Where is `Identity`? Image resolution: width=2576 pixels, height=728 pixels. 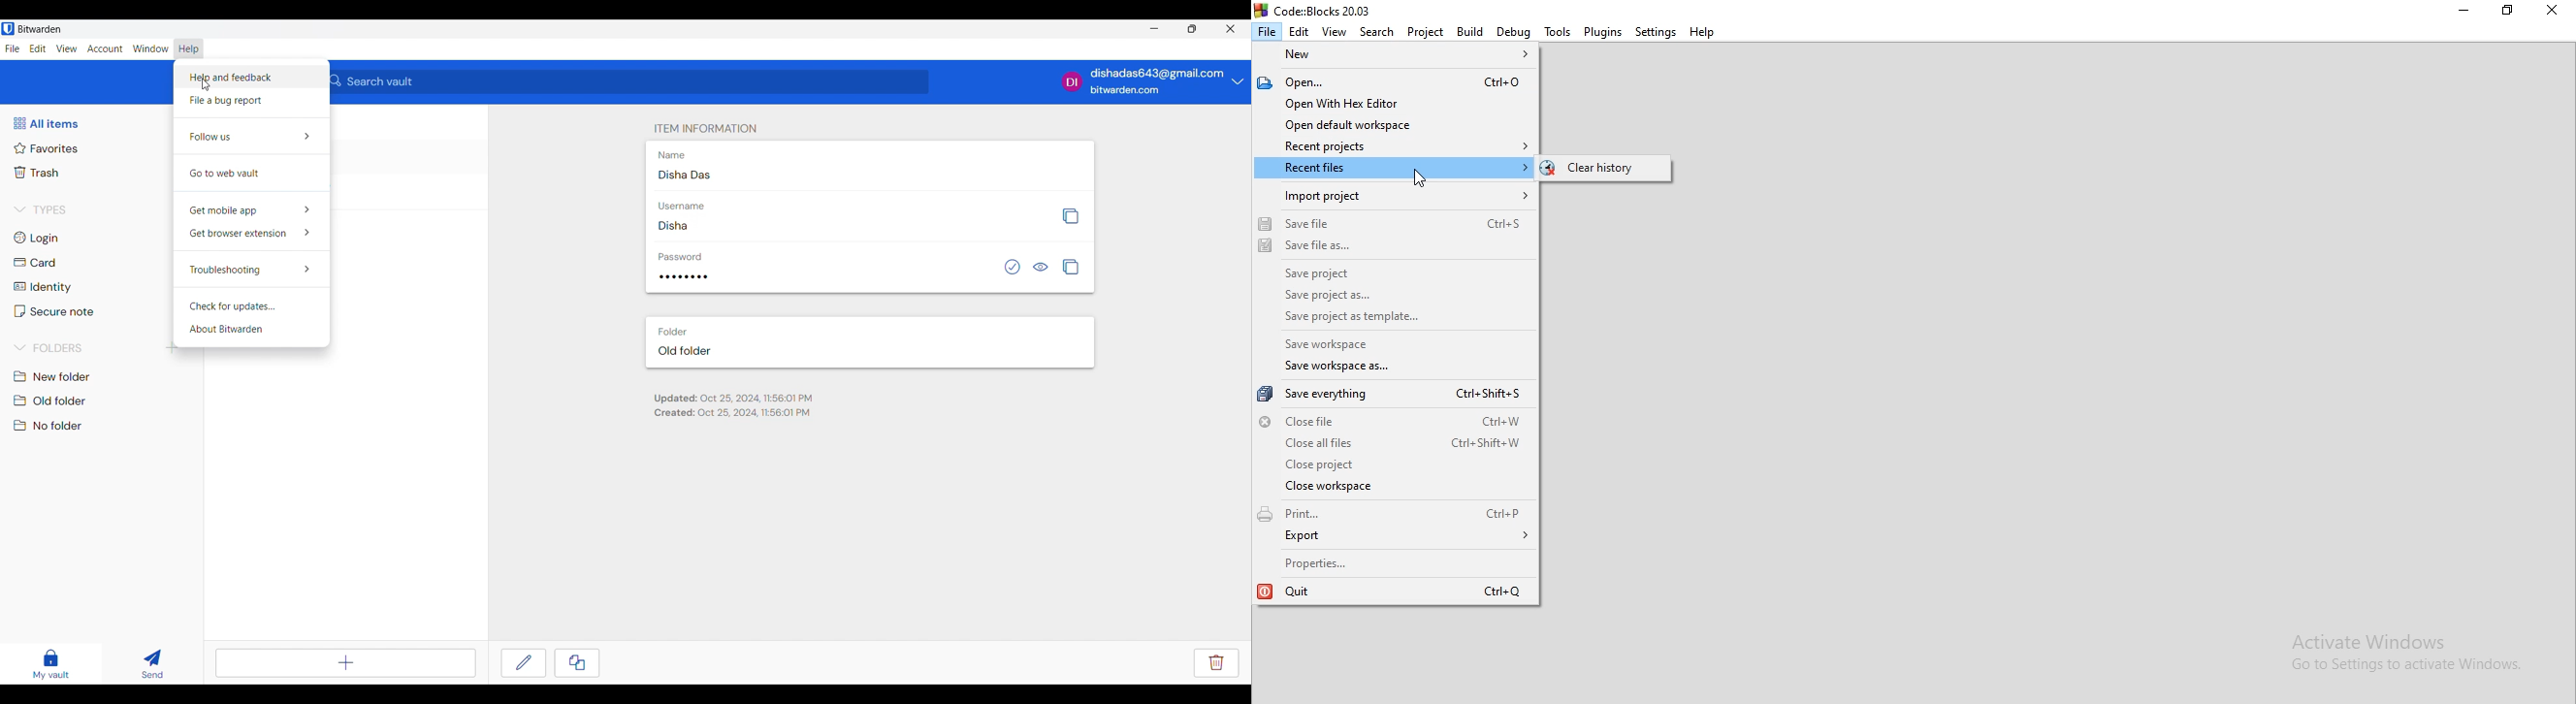 Identity is located at coordinates (41, 287).